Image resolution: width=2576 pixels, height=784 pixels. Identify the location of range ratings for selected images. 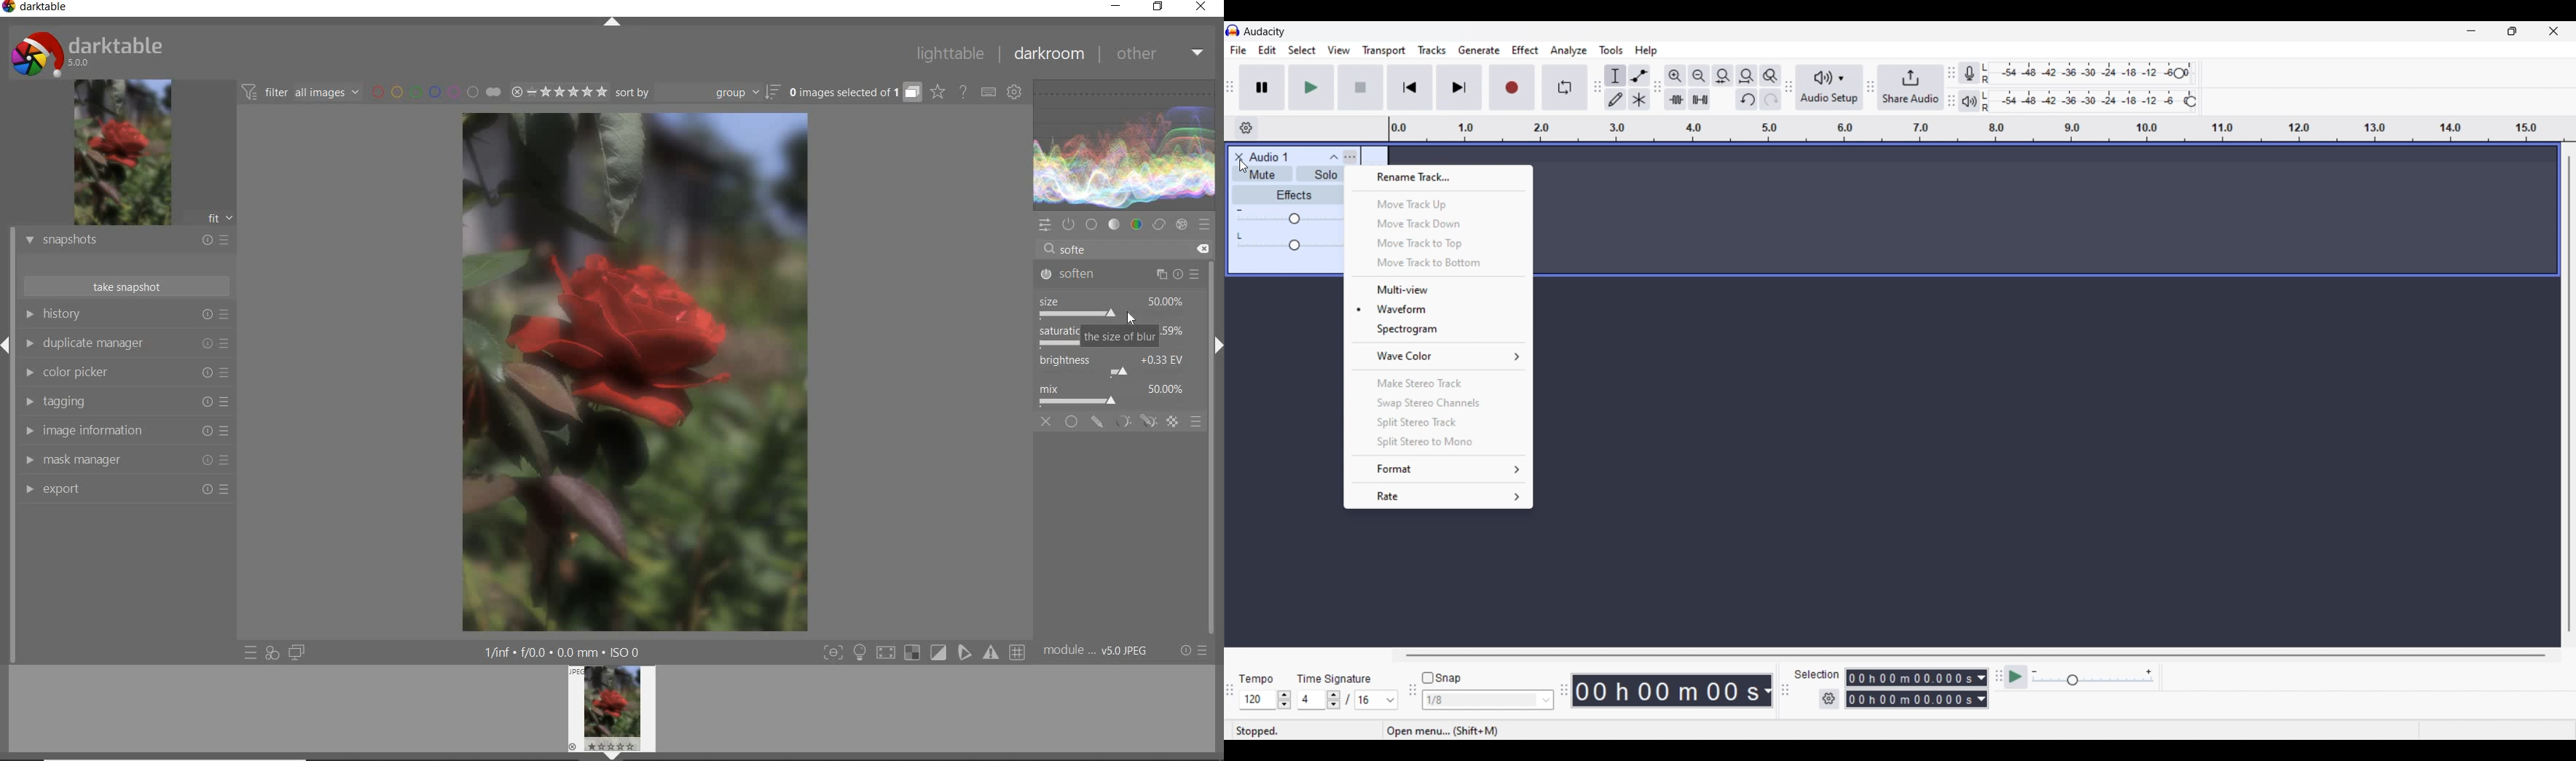
(559, 92).